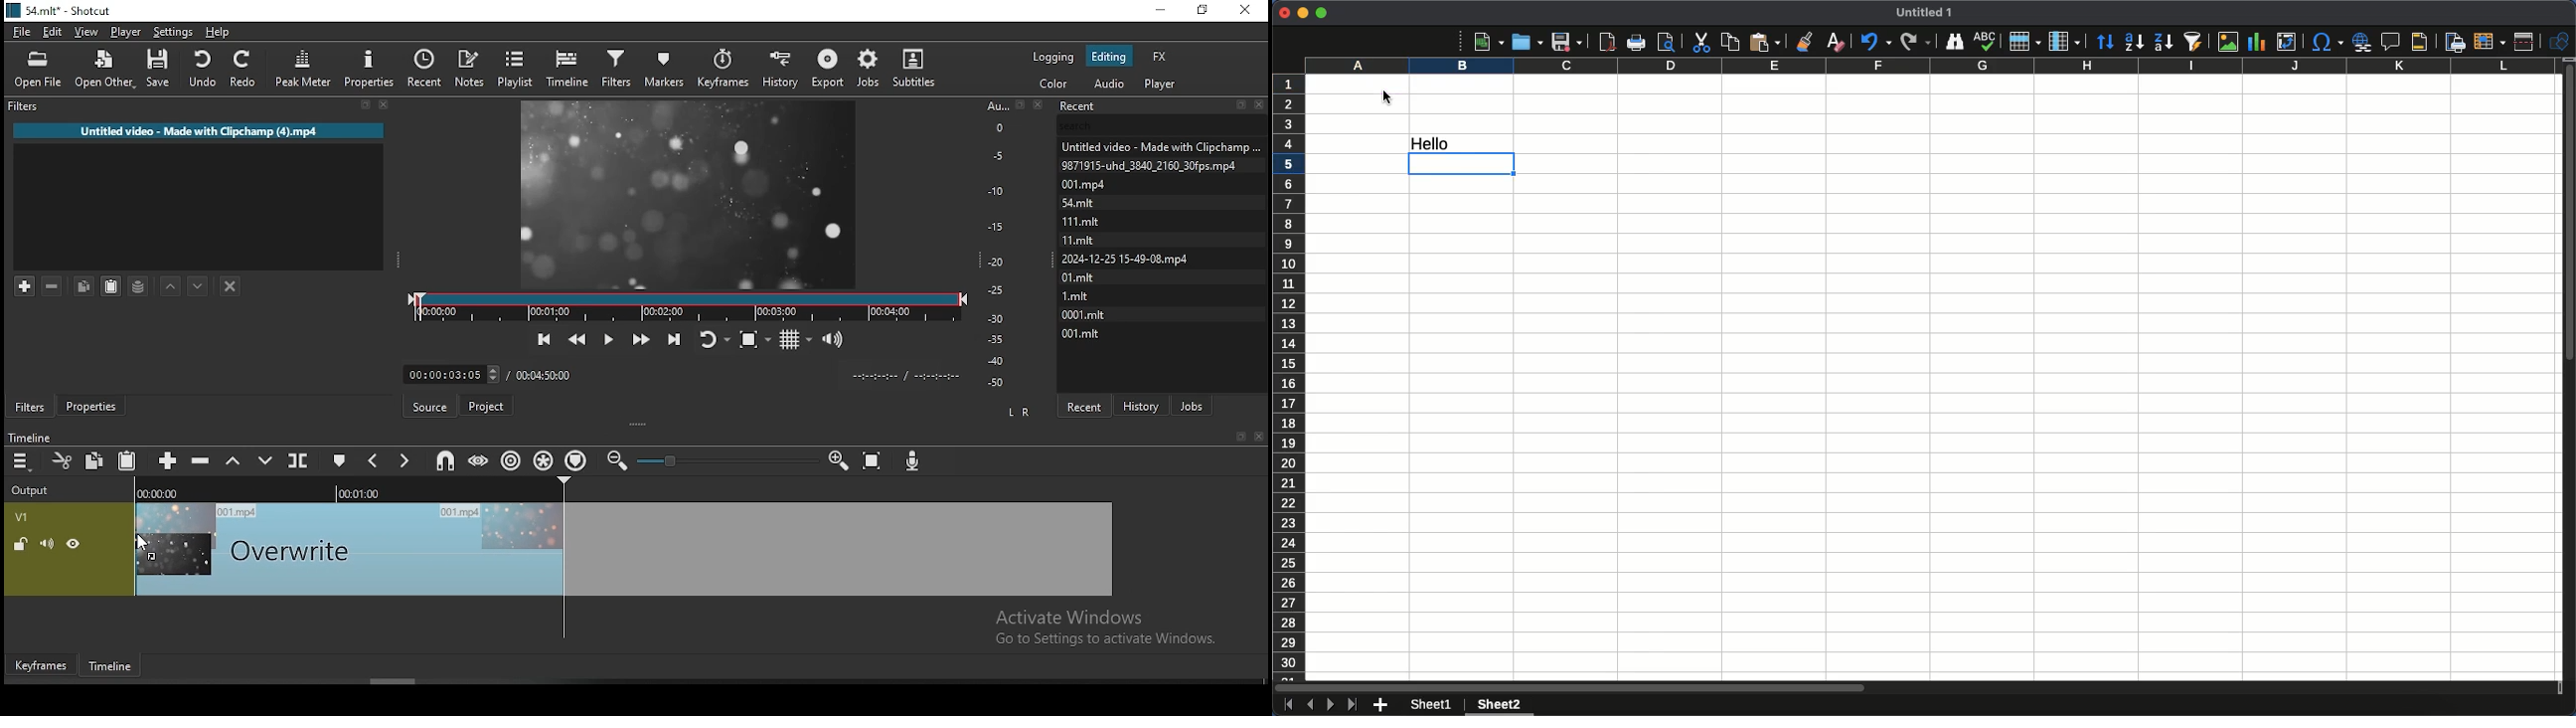 This screenshot has width=2576, height=728. I want to click on toggle player looping, so click(713, 337).